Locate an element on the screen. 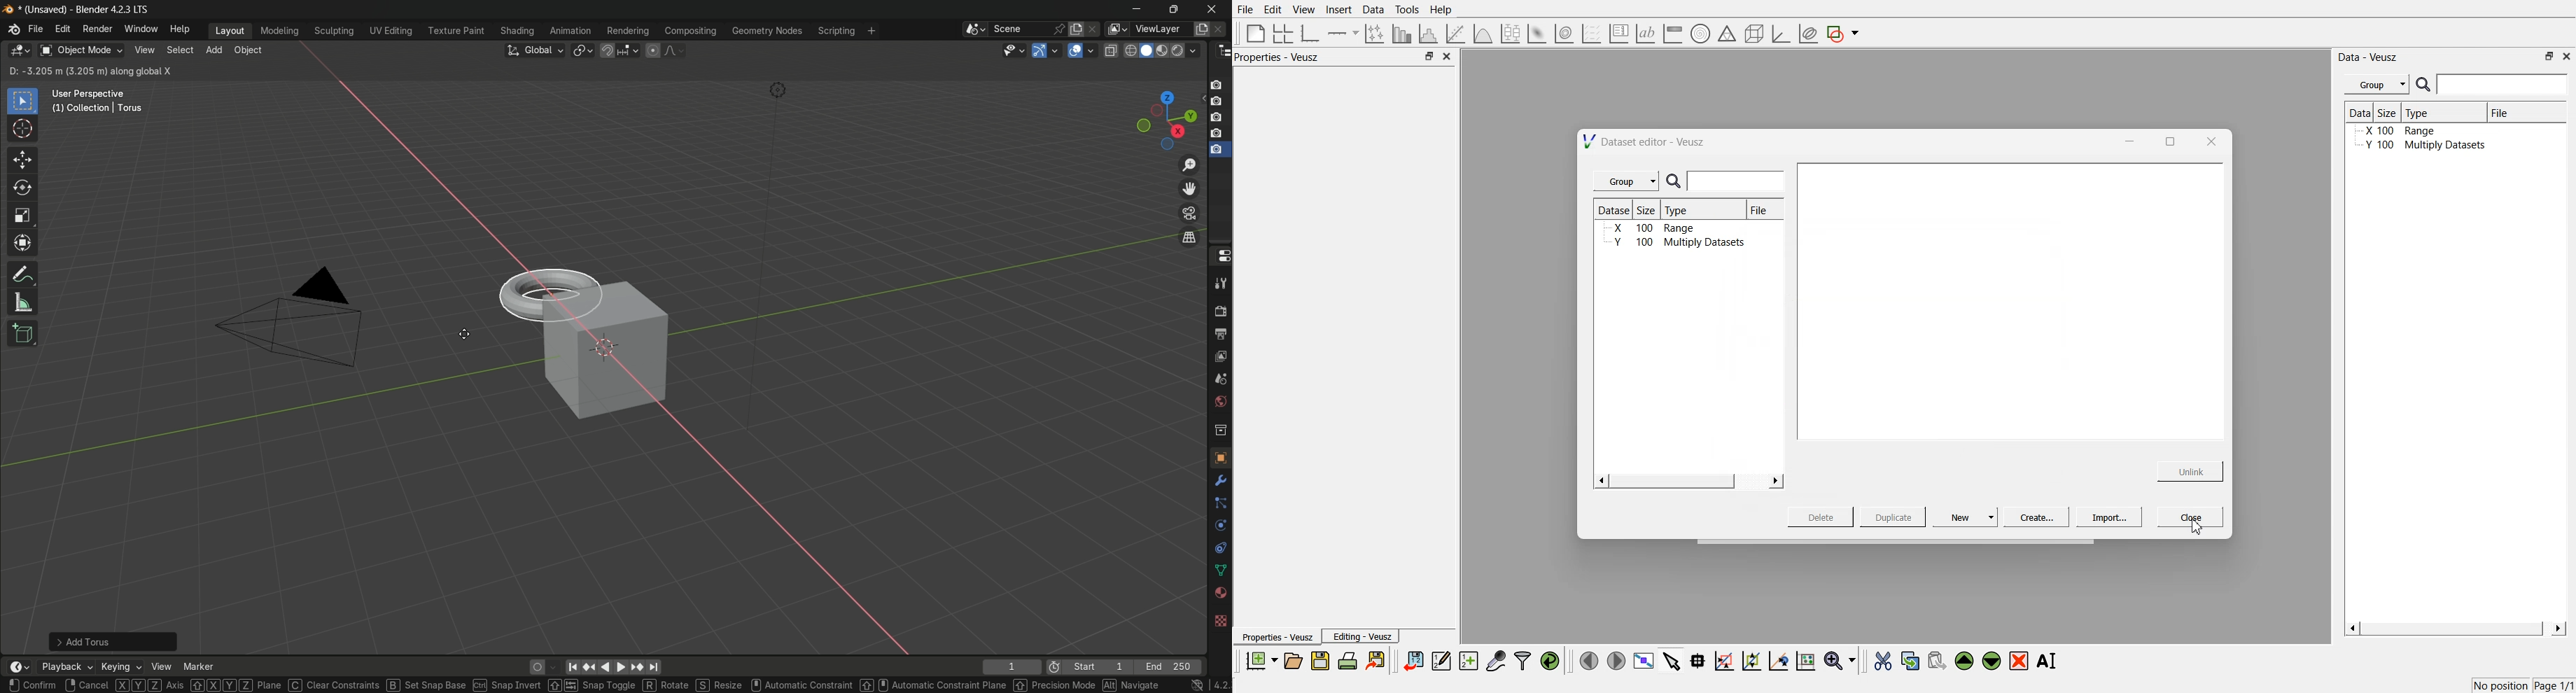 The height and width of the screenshot is (700, 2576). animation is located at coordinates (570, 31).